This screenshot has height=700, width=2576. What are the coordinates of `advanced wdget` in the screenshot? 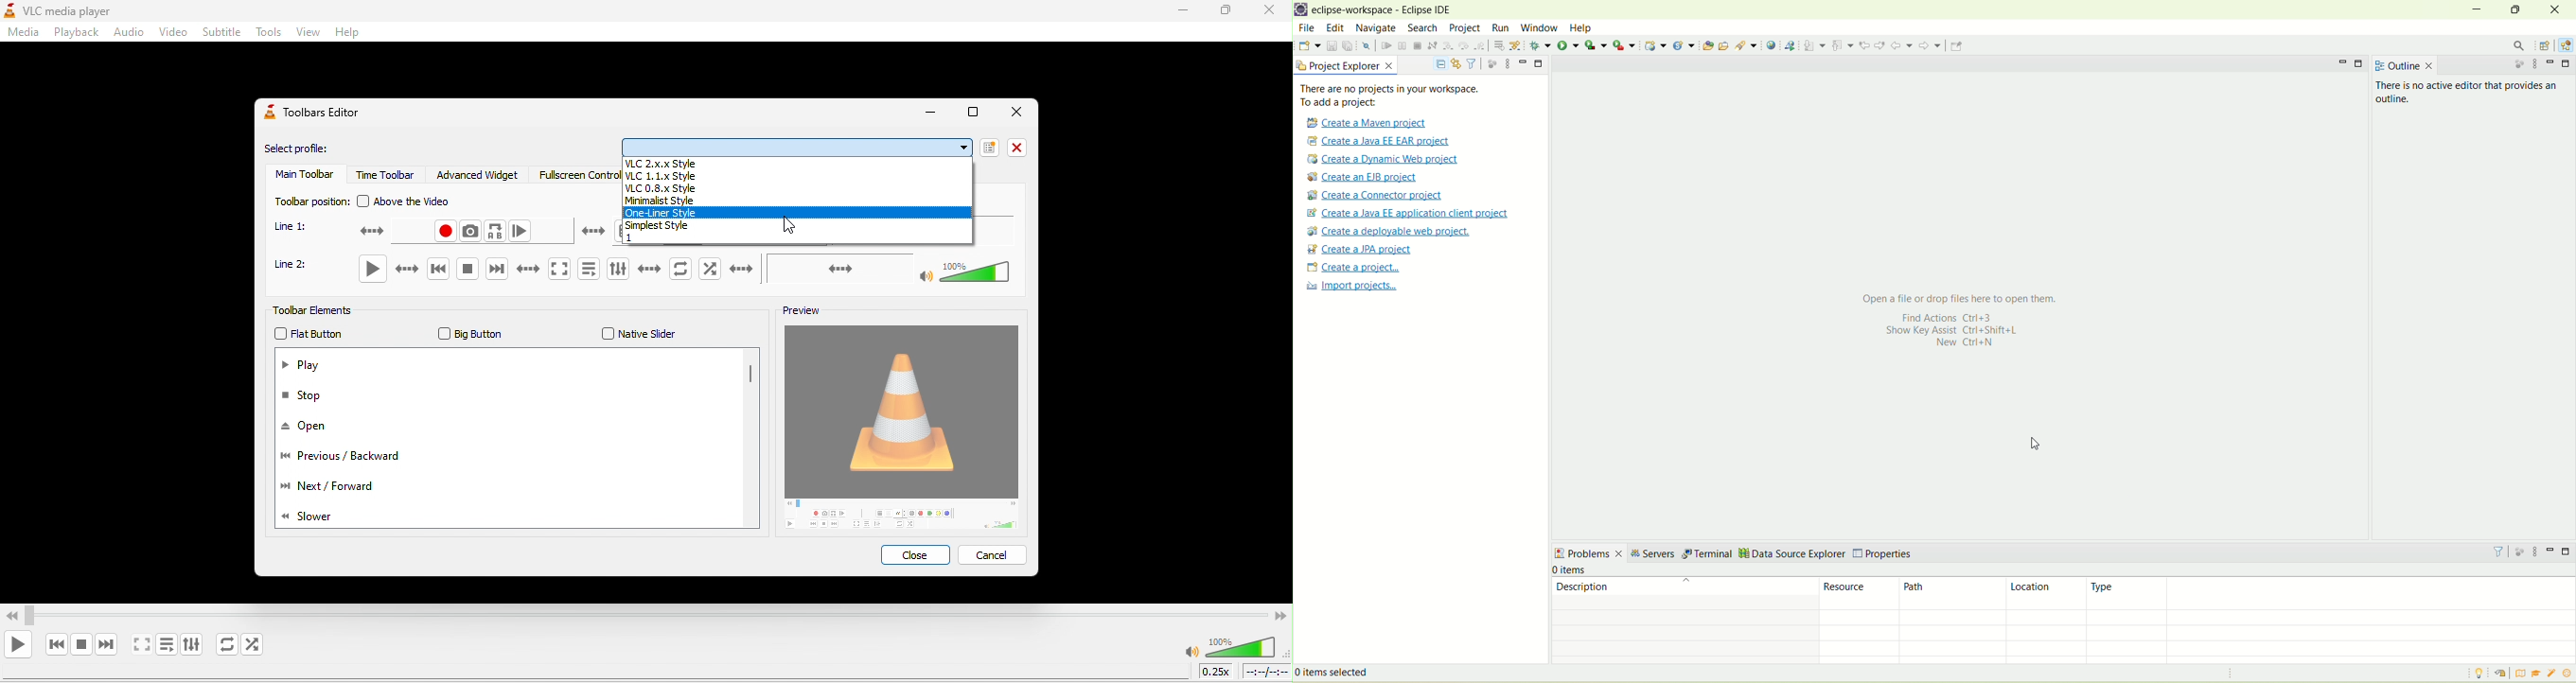 It's located at (479, 174).